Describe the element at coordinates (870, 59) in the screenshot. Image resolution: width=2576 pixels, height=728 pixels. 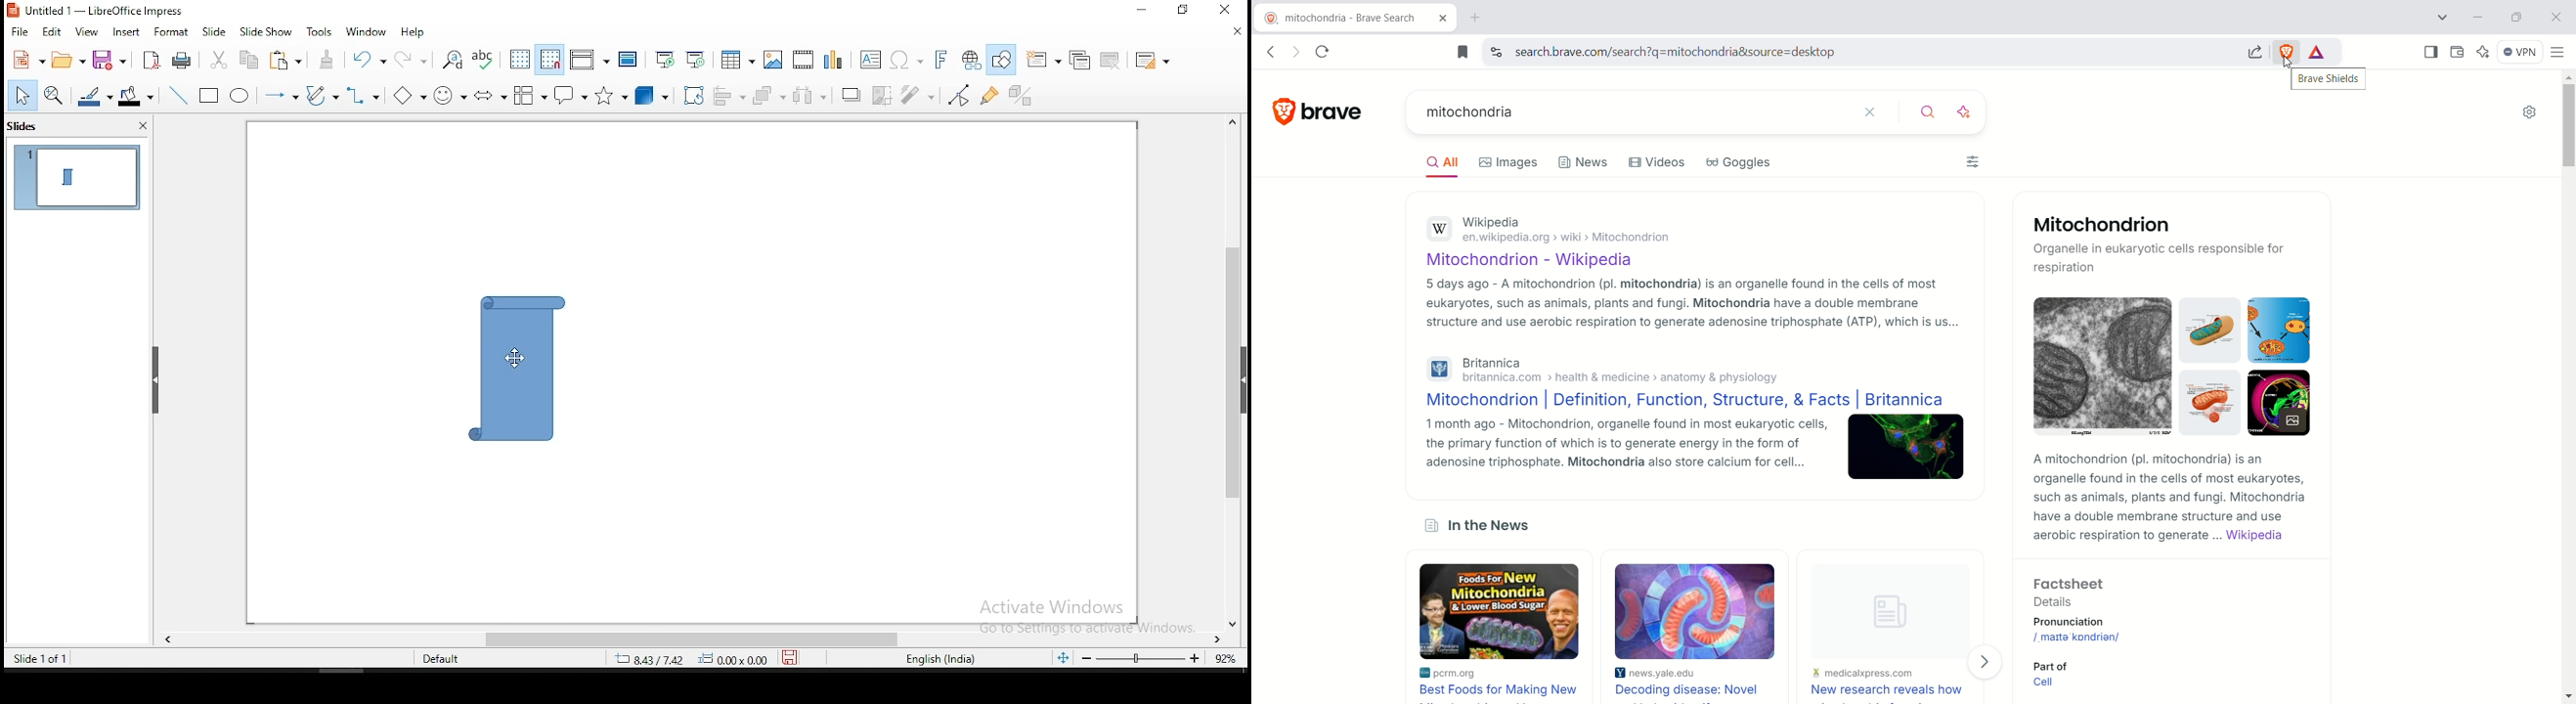
I see `text box` at that location.